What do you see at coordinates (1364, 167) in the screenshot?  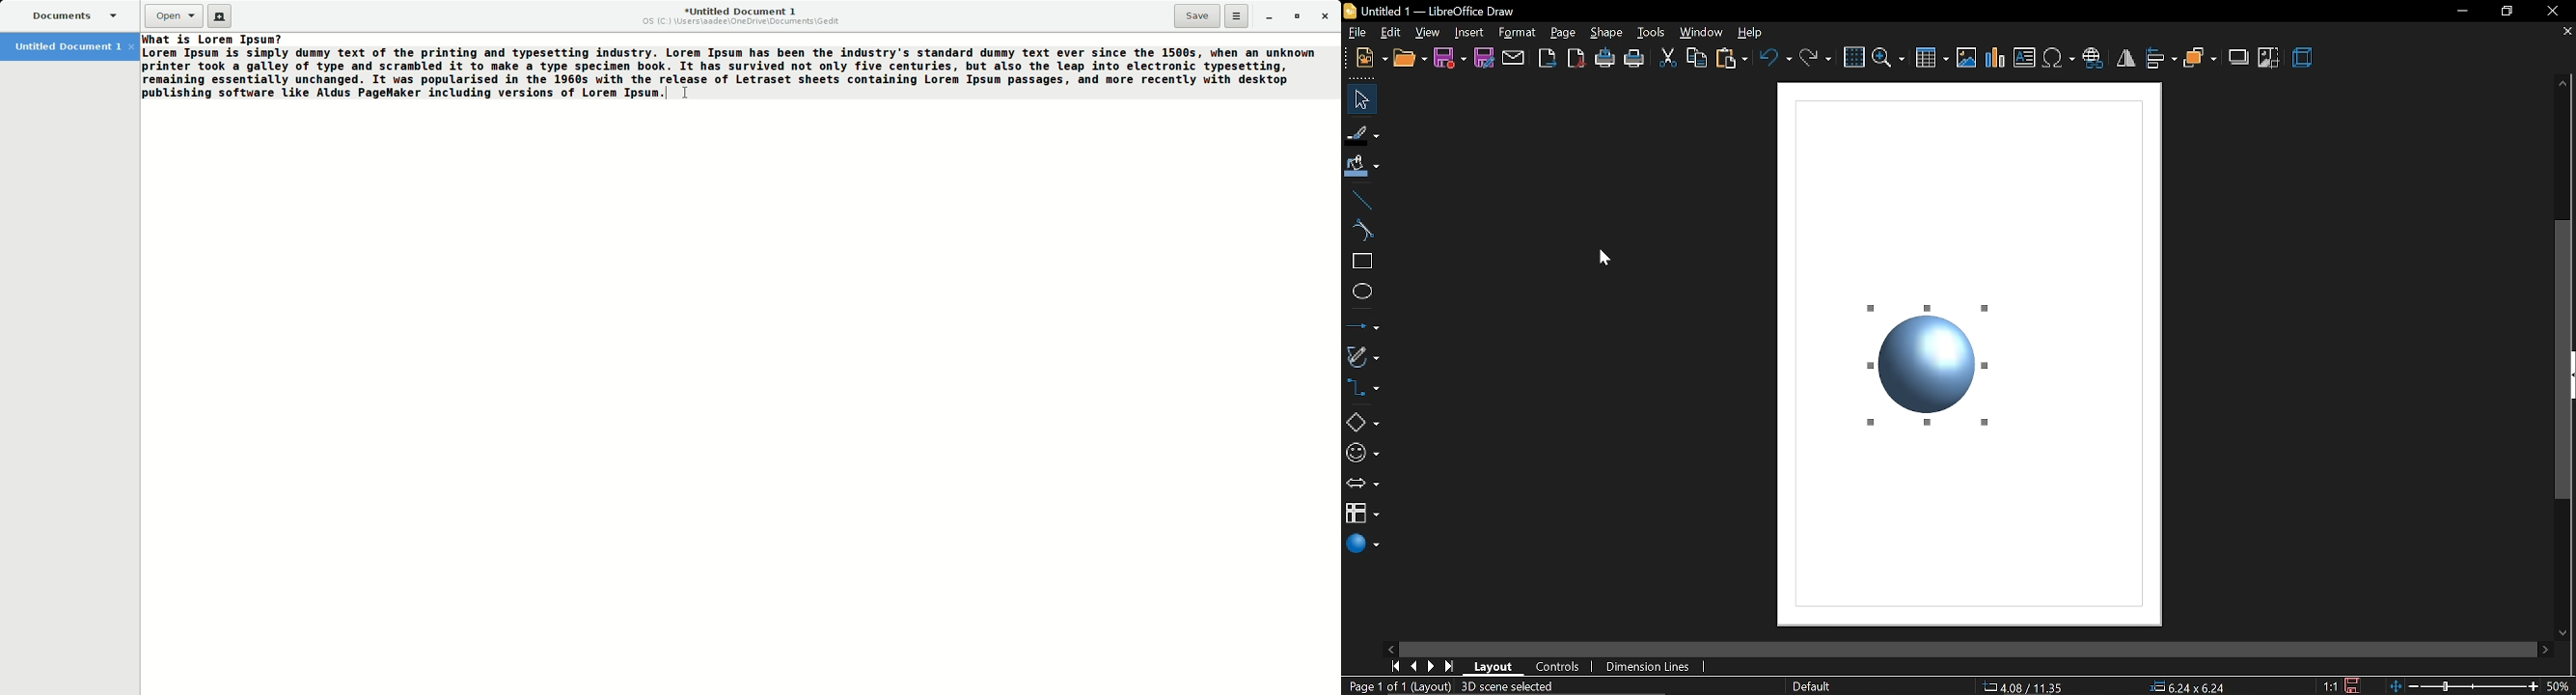 I see `fill color` at bounding box center [1364, 167].